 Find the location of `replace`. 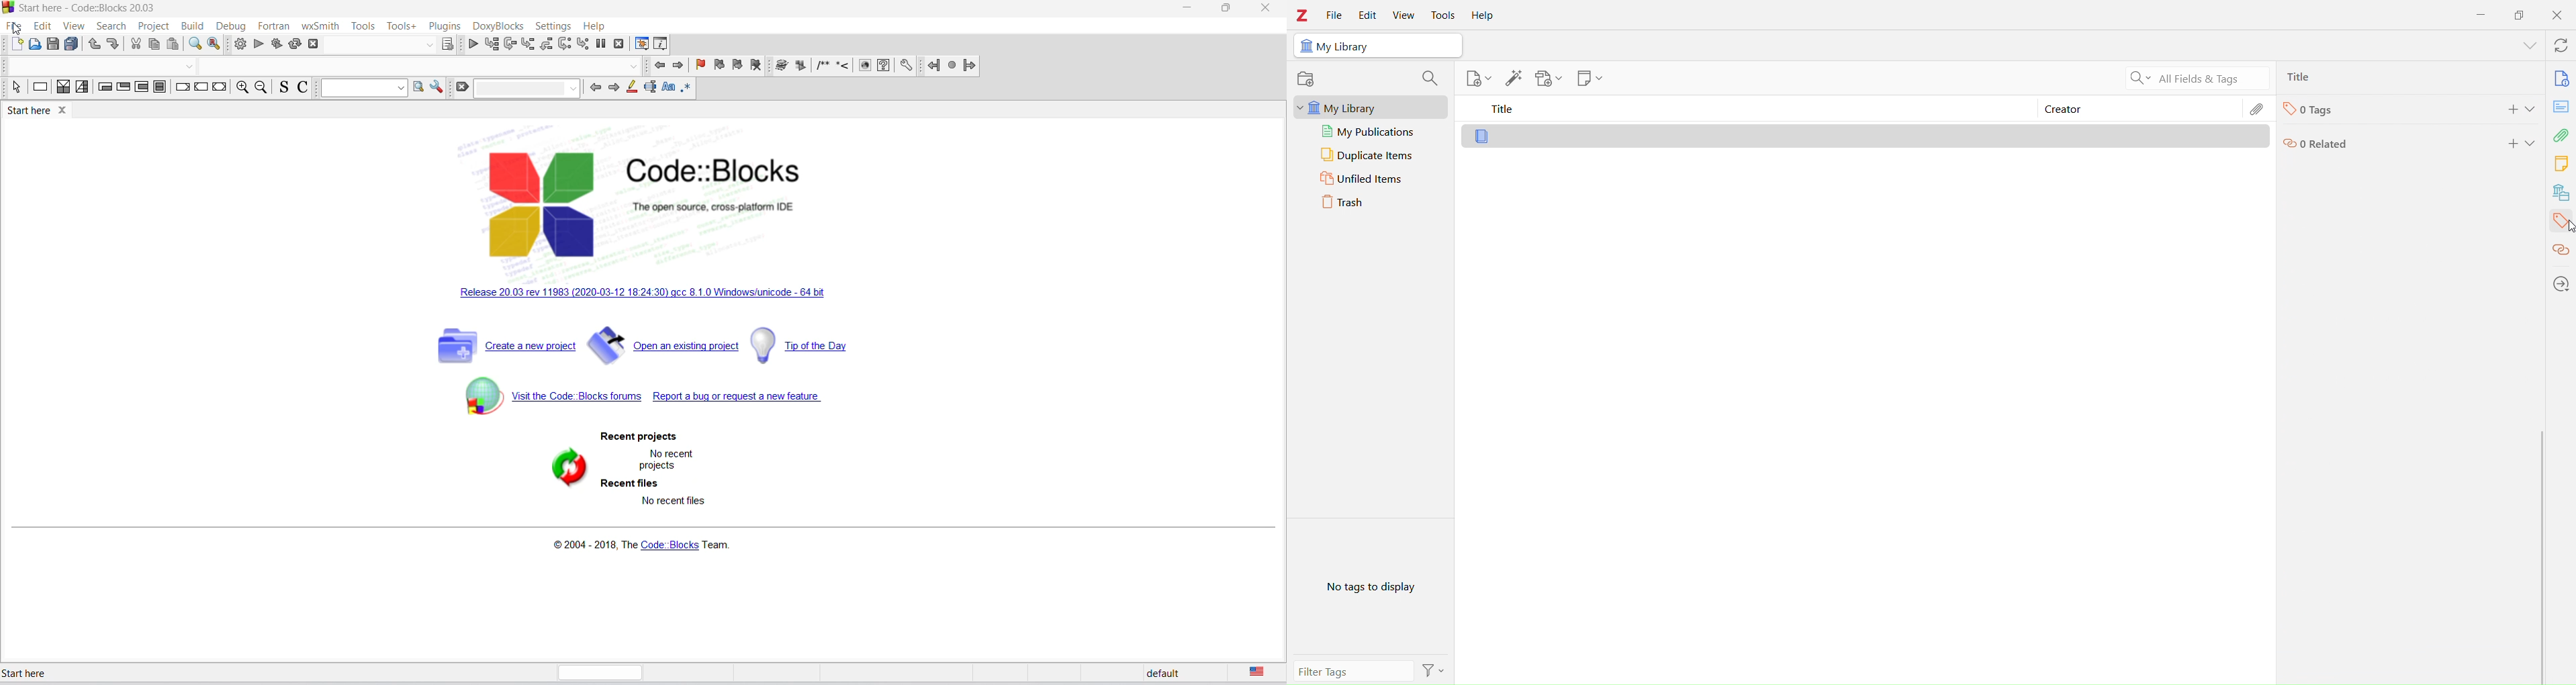

replace is located at coordinates (215, 44).